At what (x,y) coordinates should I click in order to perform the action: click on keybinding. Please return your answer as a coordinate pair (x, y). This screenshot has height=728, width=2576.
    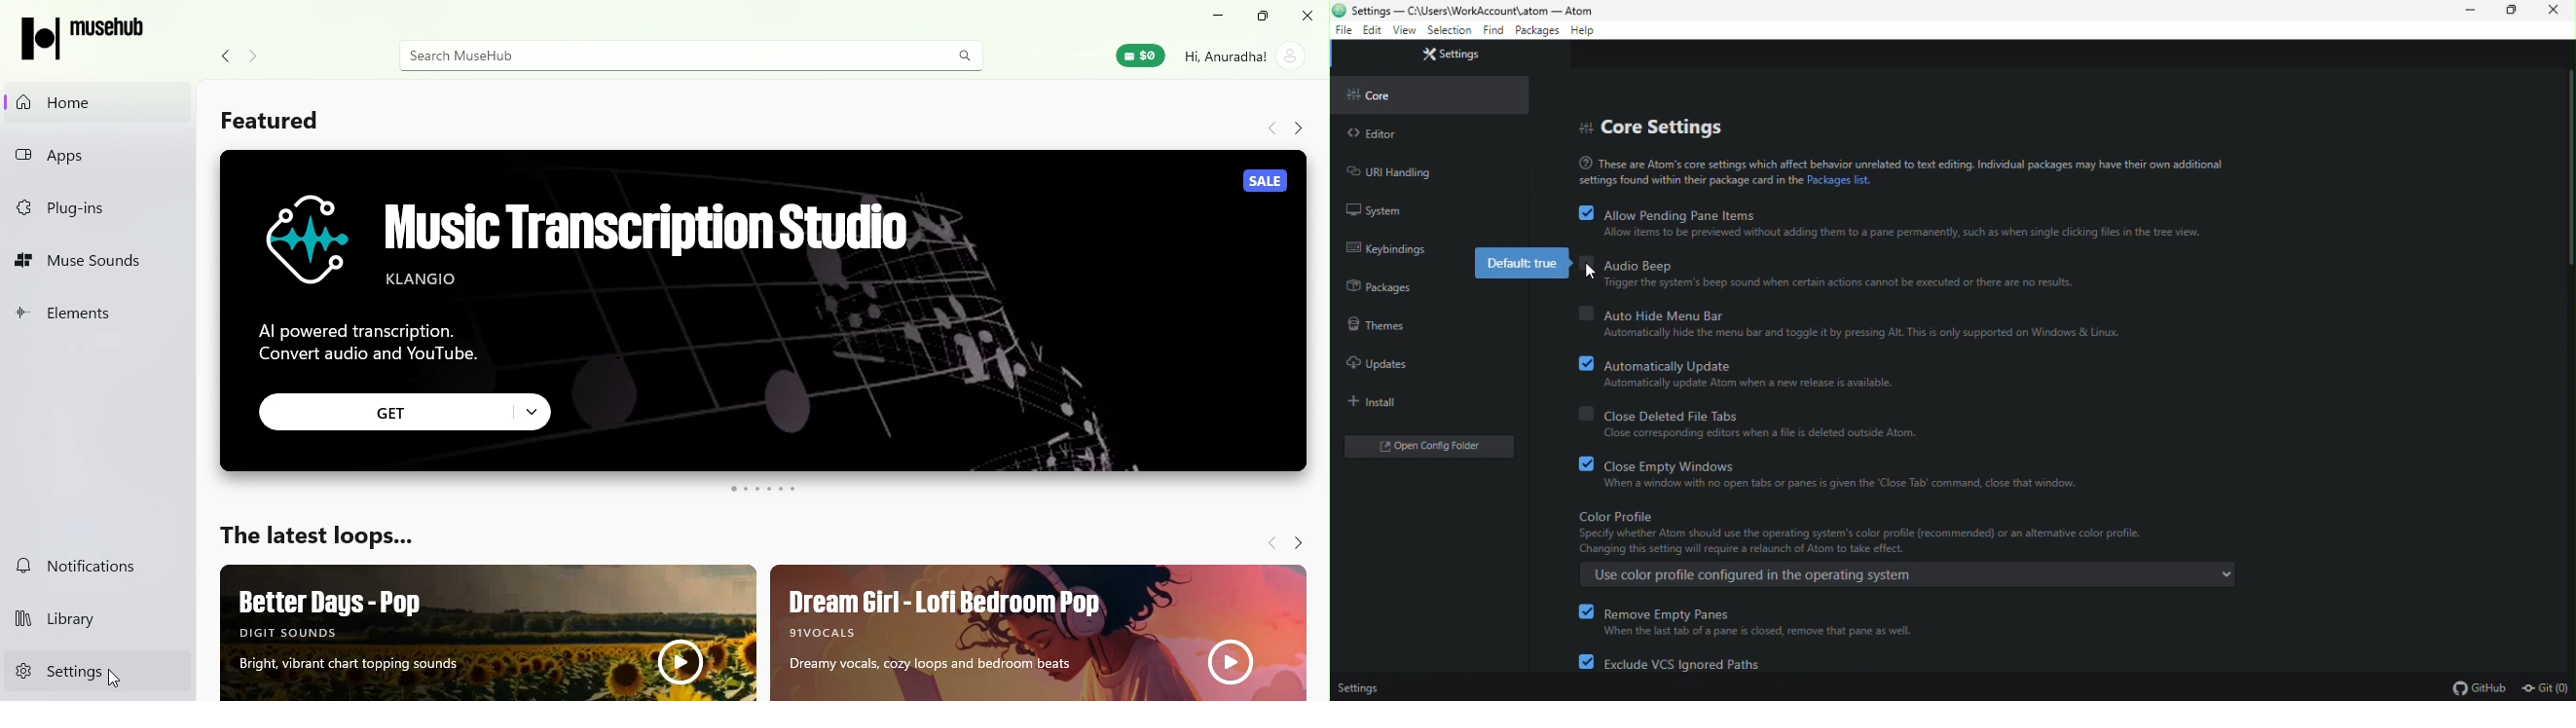
    Looking at the image, I should click on (1386, 249).